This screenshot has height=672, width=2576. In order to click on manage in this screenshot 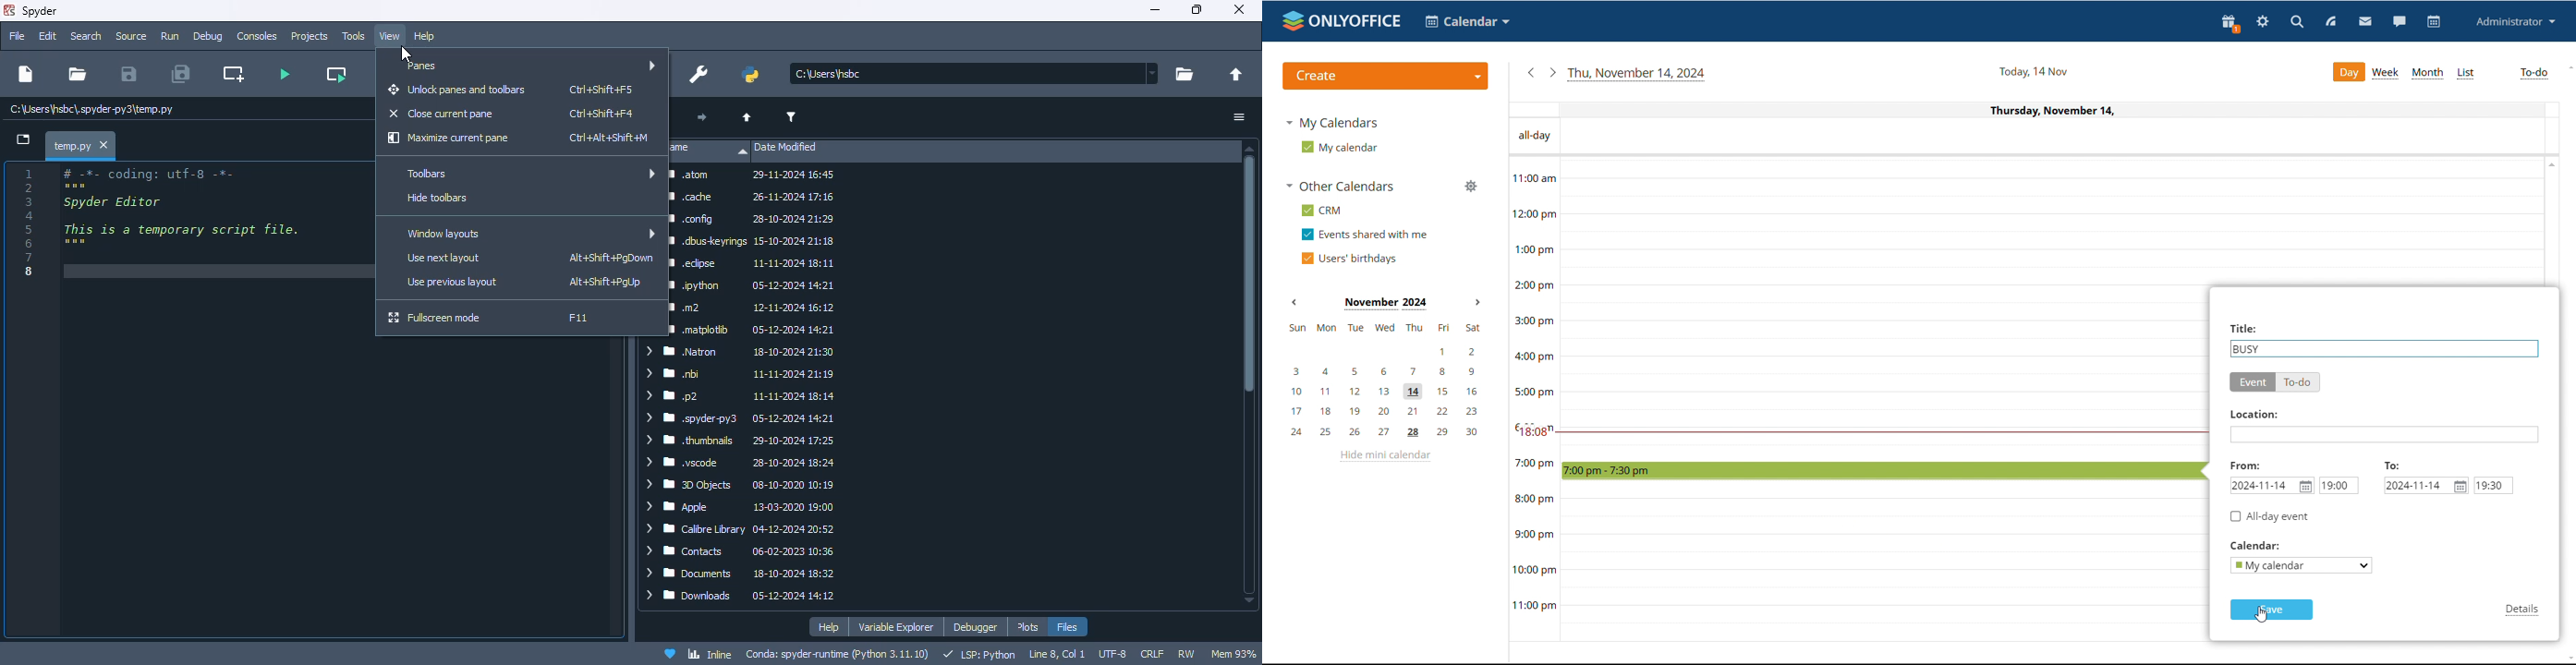, I will do `click(1470, 185)`.